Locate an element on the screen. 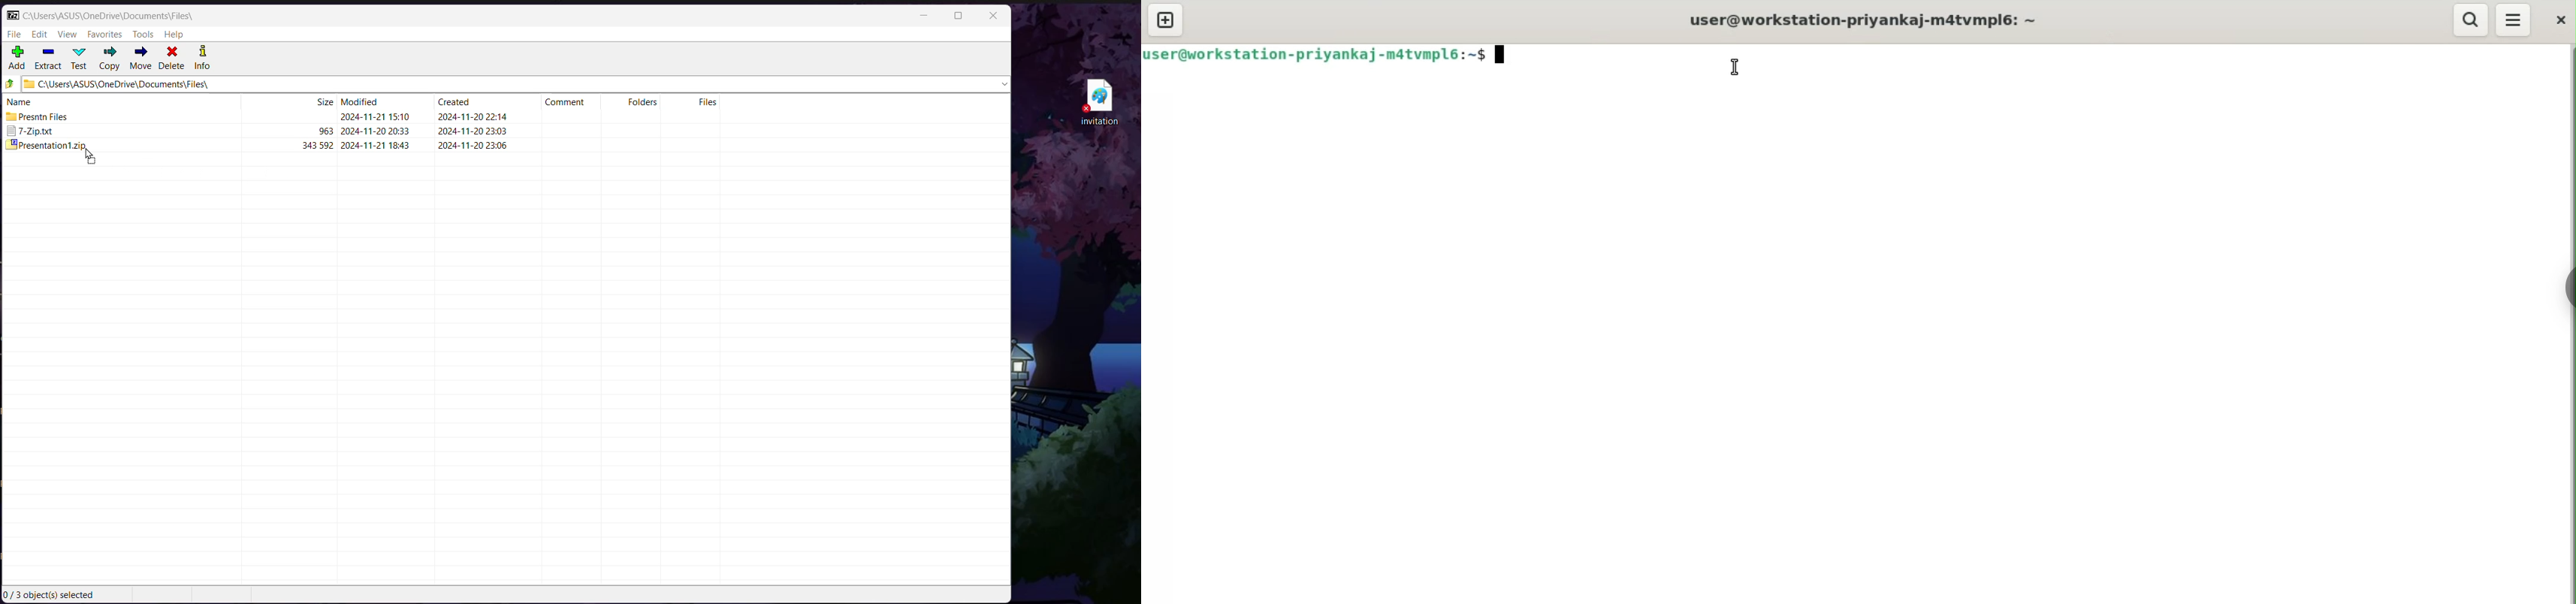 This screenshot has height=616, width=2576. View is located at coordinates (68, 34).